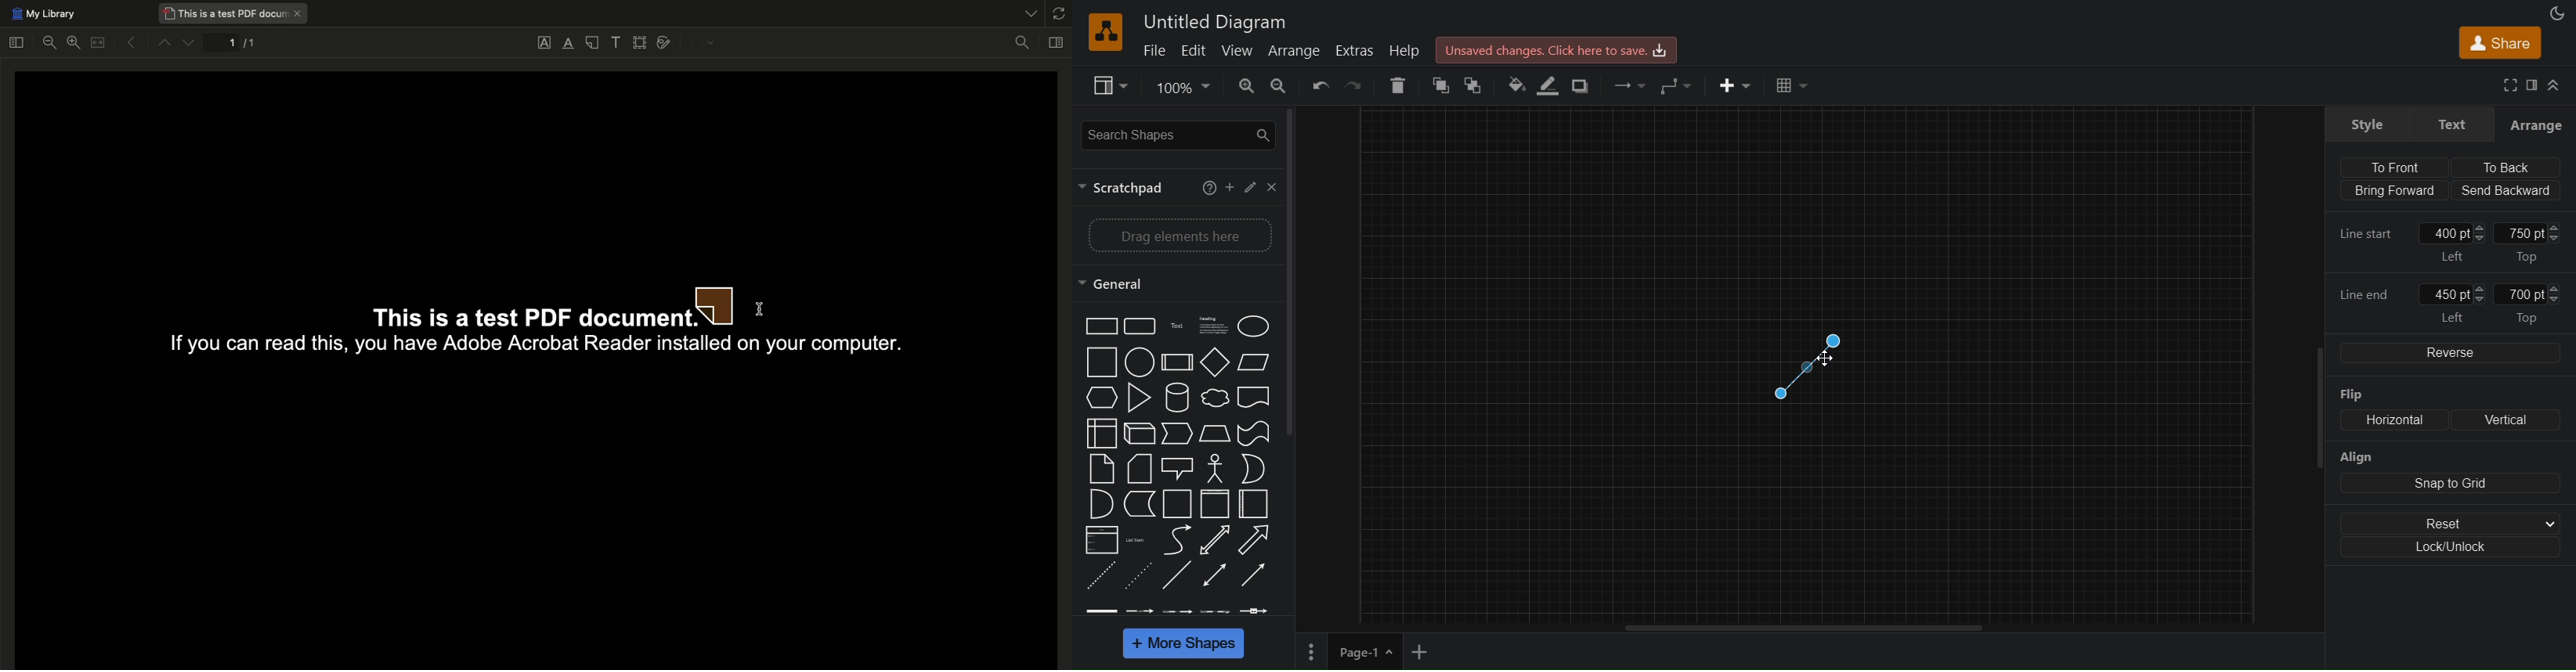 Image resolution: width=2576 pixels, height=672 pixels. I want to click on help, so click(1204, 186).